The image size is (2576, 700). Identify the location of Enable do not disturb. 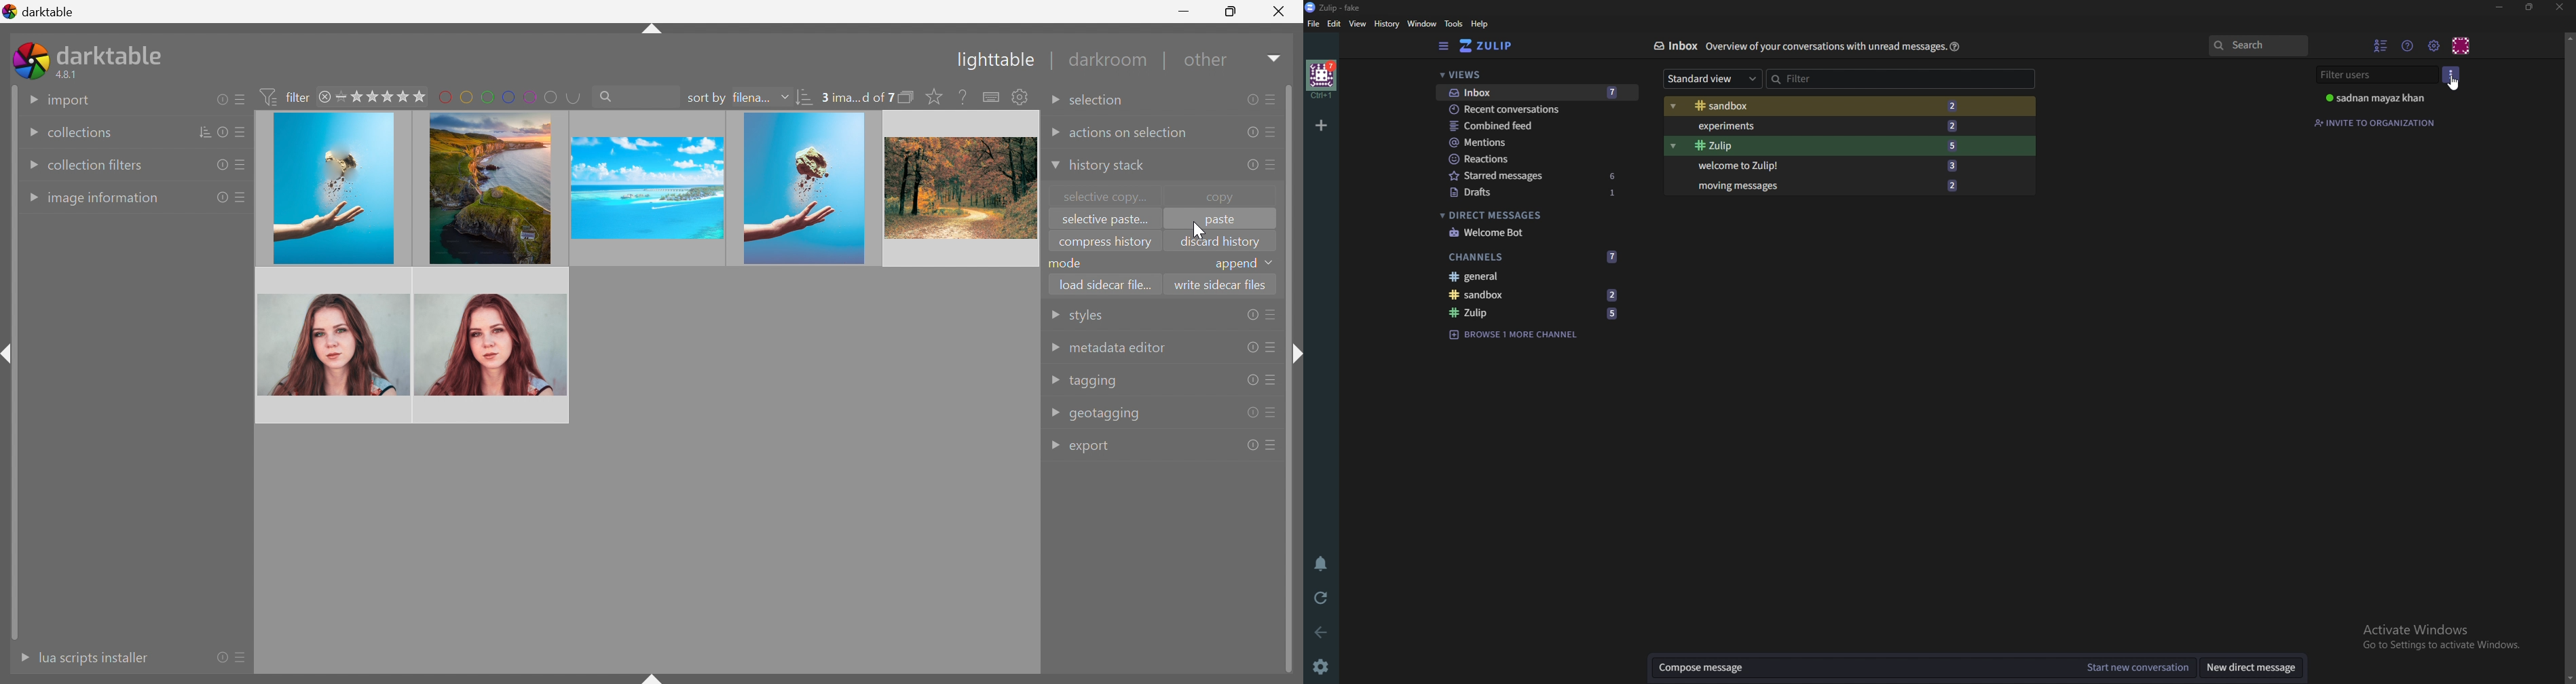
(1318, 563).